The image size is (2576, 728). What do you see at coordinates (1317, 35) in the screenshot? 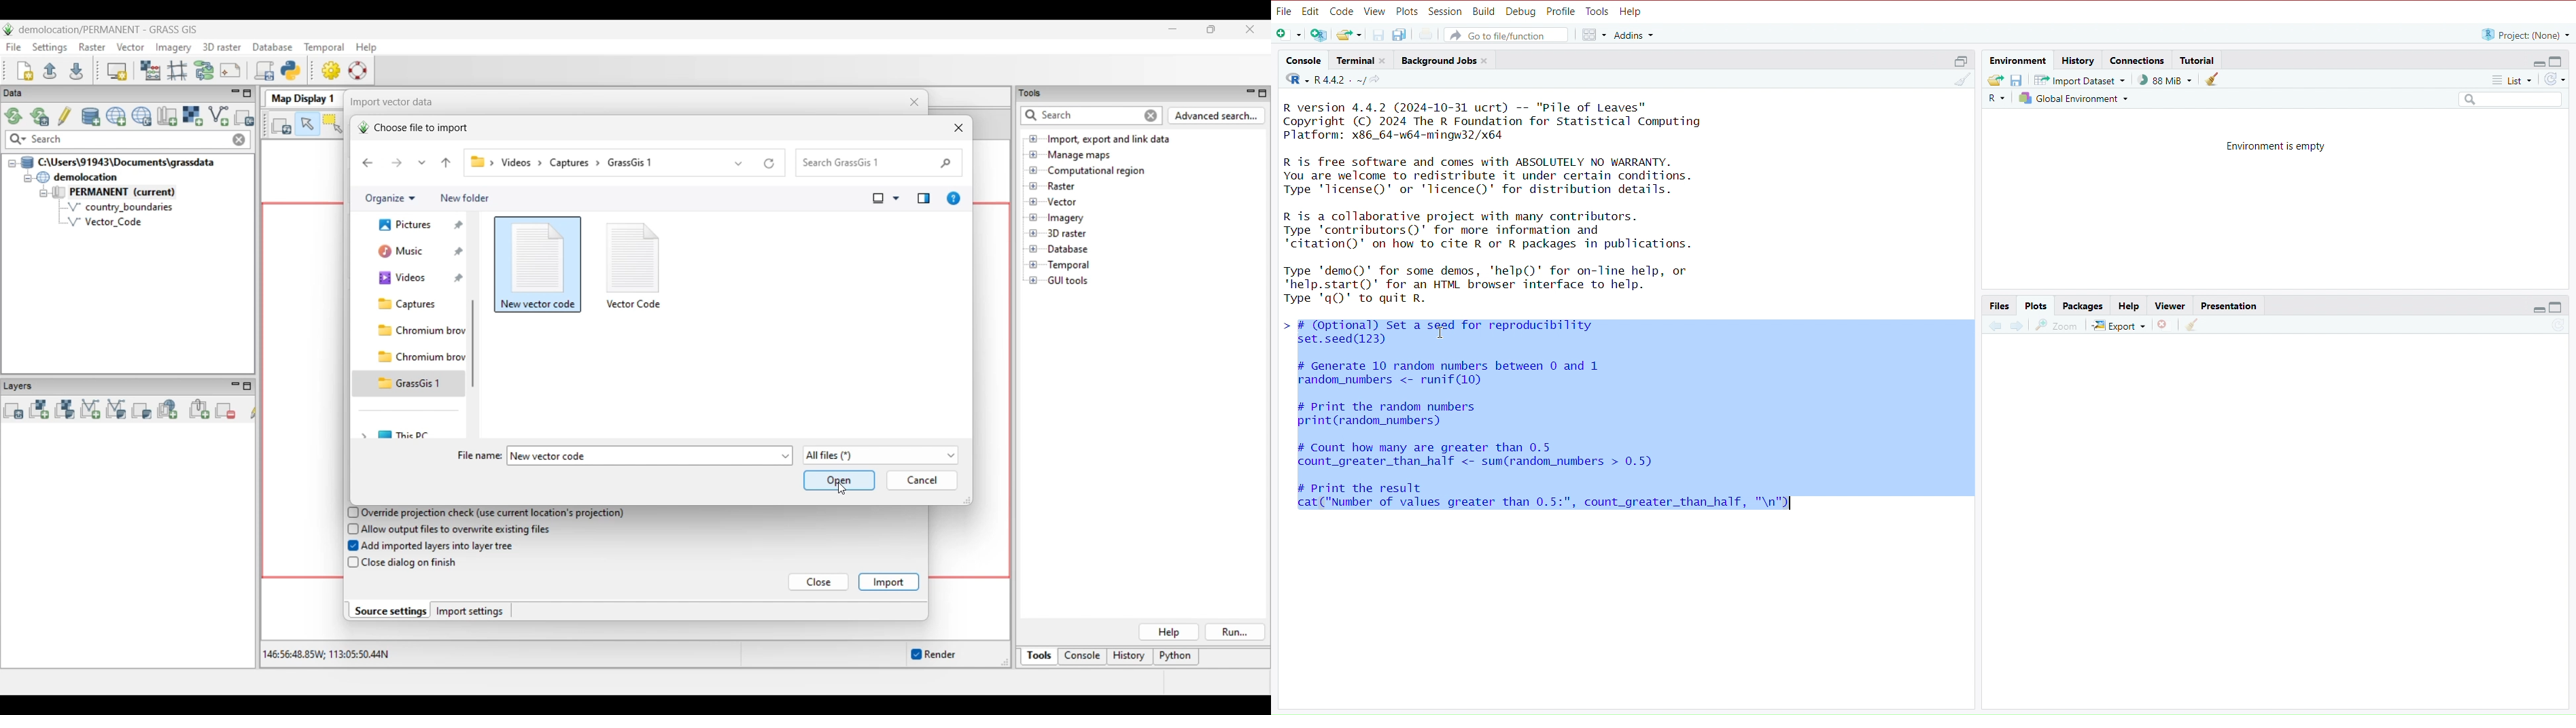
I see `Open new project` at bounding box center [1317, 35].